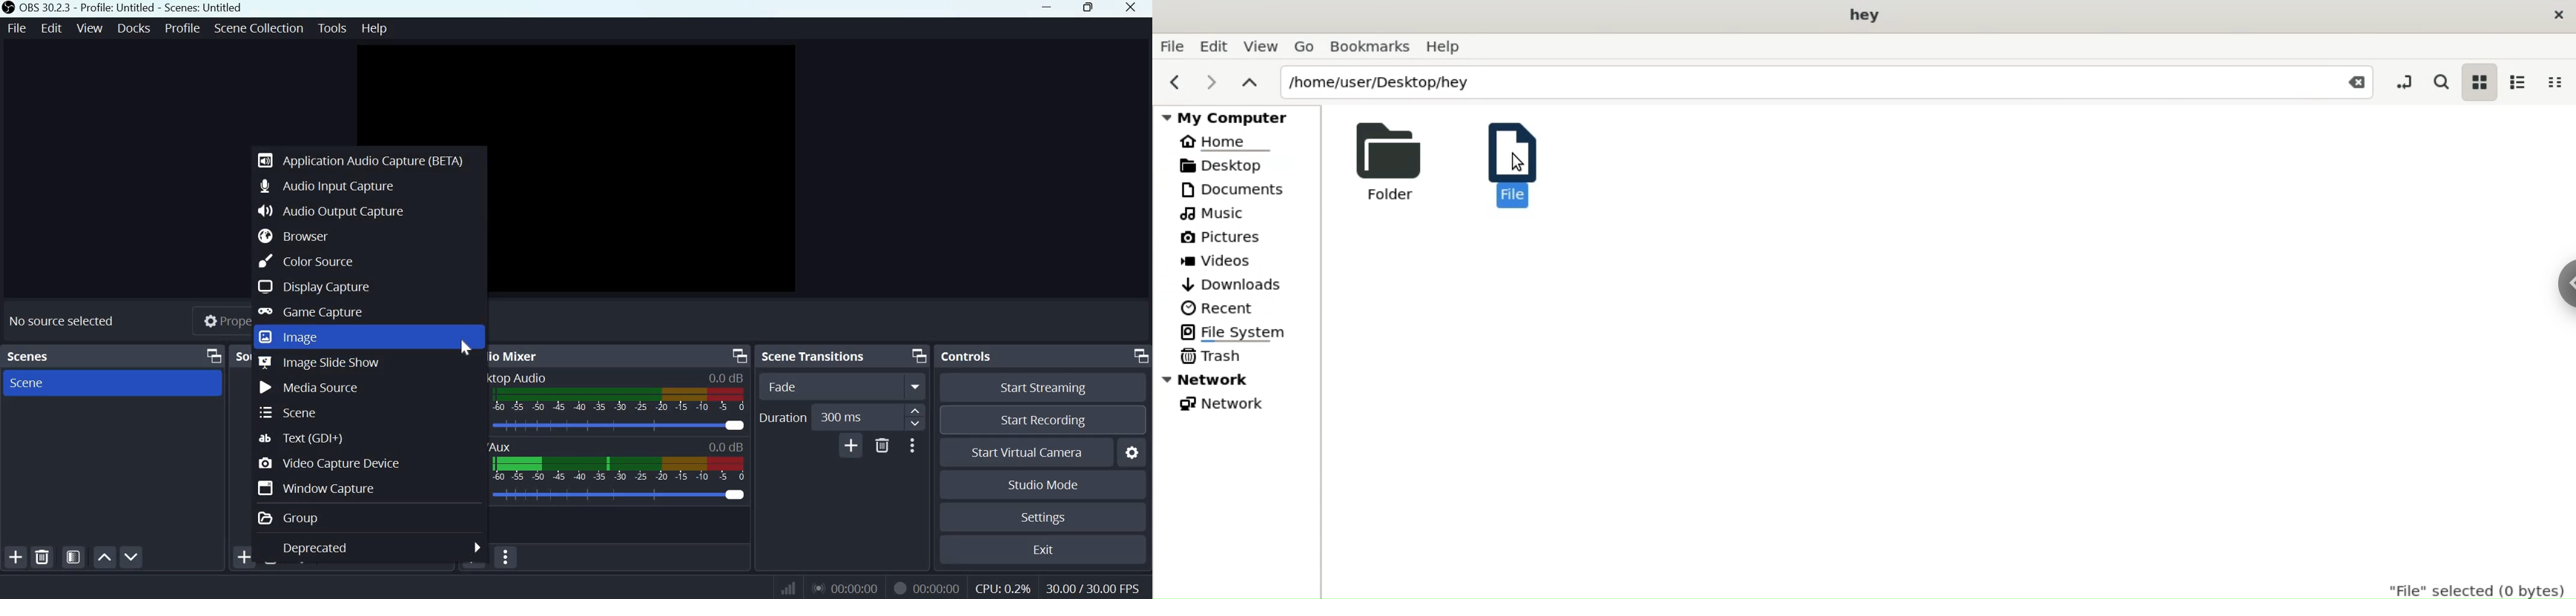 Image resolution: width=2576 pixels, height=616 pixels. I want to click on Audio Input Capture, so click(326, 185).